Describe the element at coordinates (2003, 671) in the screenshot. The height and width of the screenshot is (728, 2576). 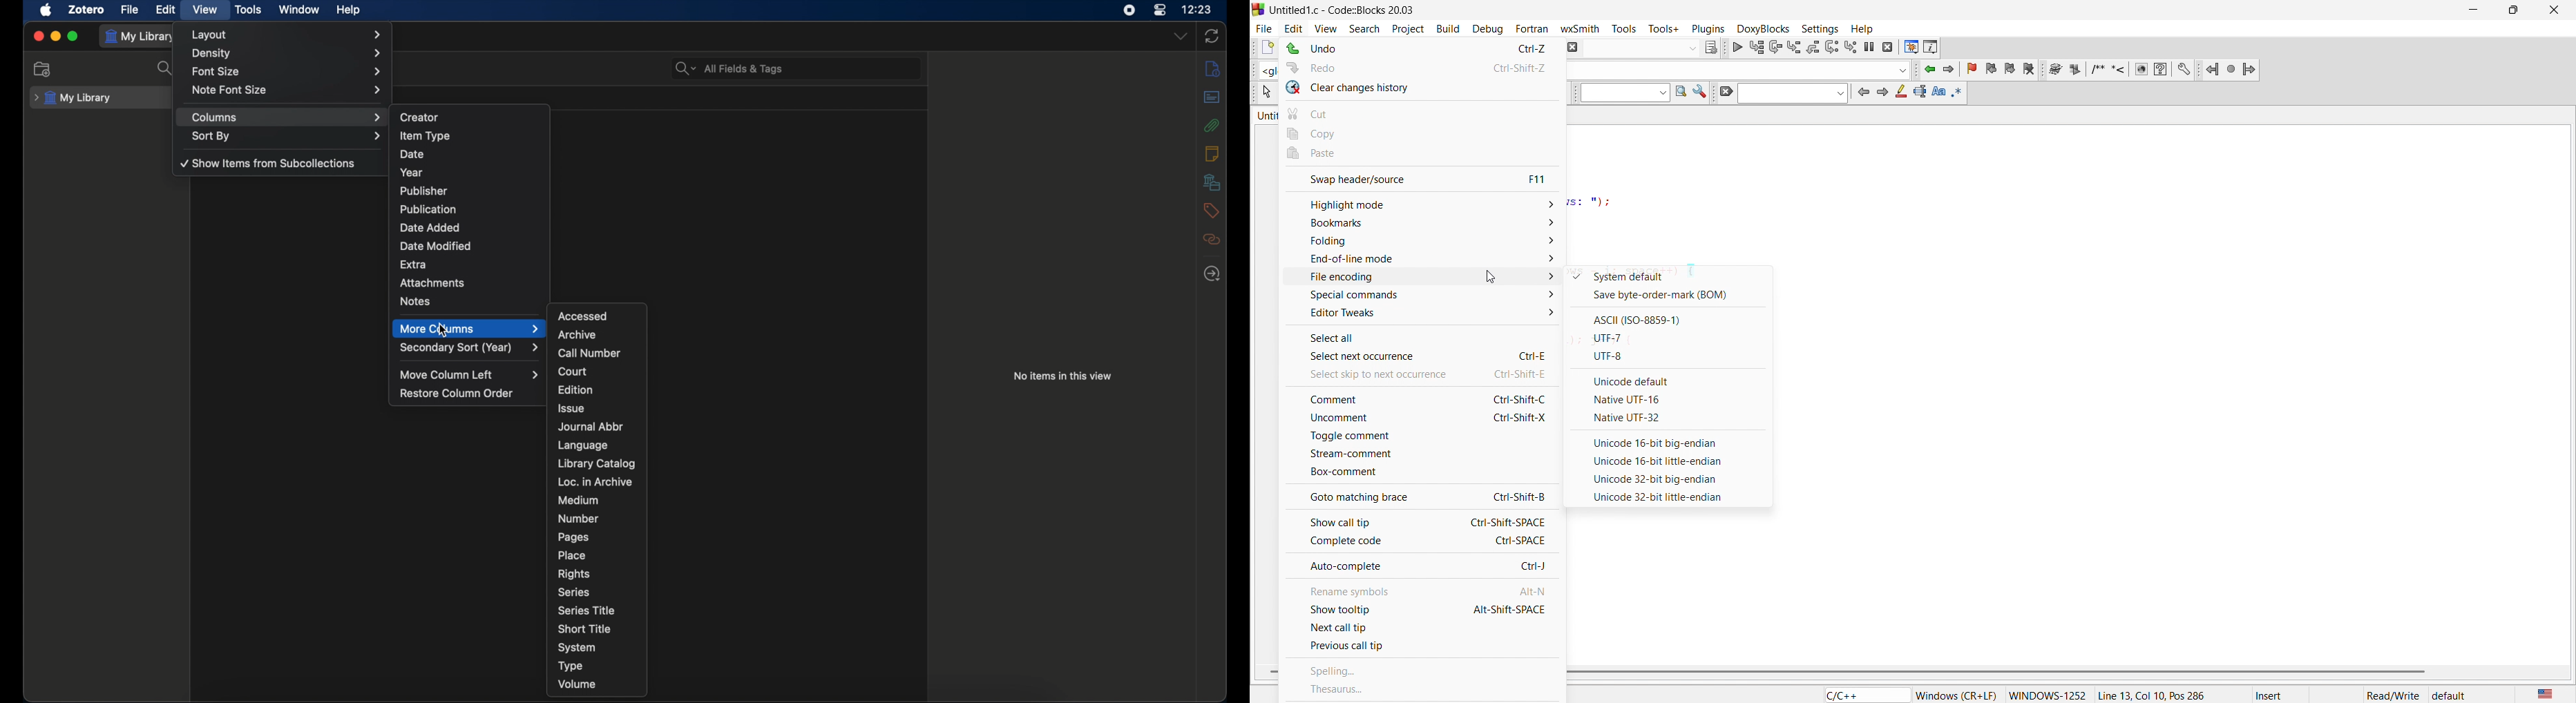
I see `vertical scroll bar` at that location.